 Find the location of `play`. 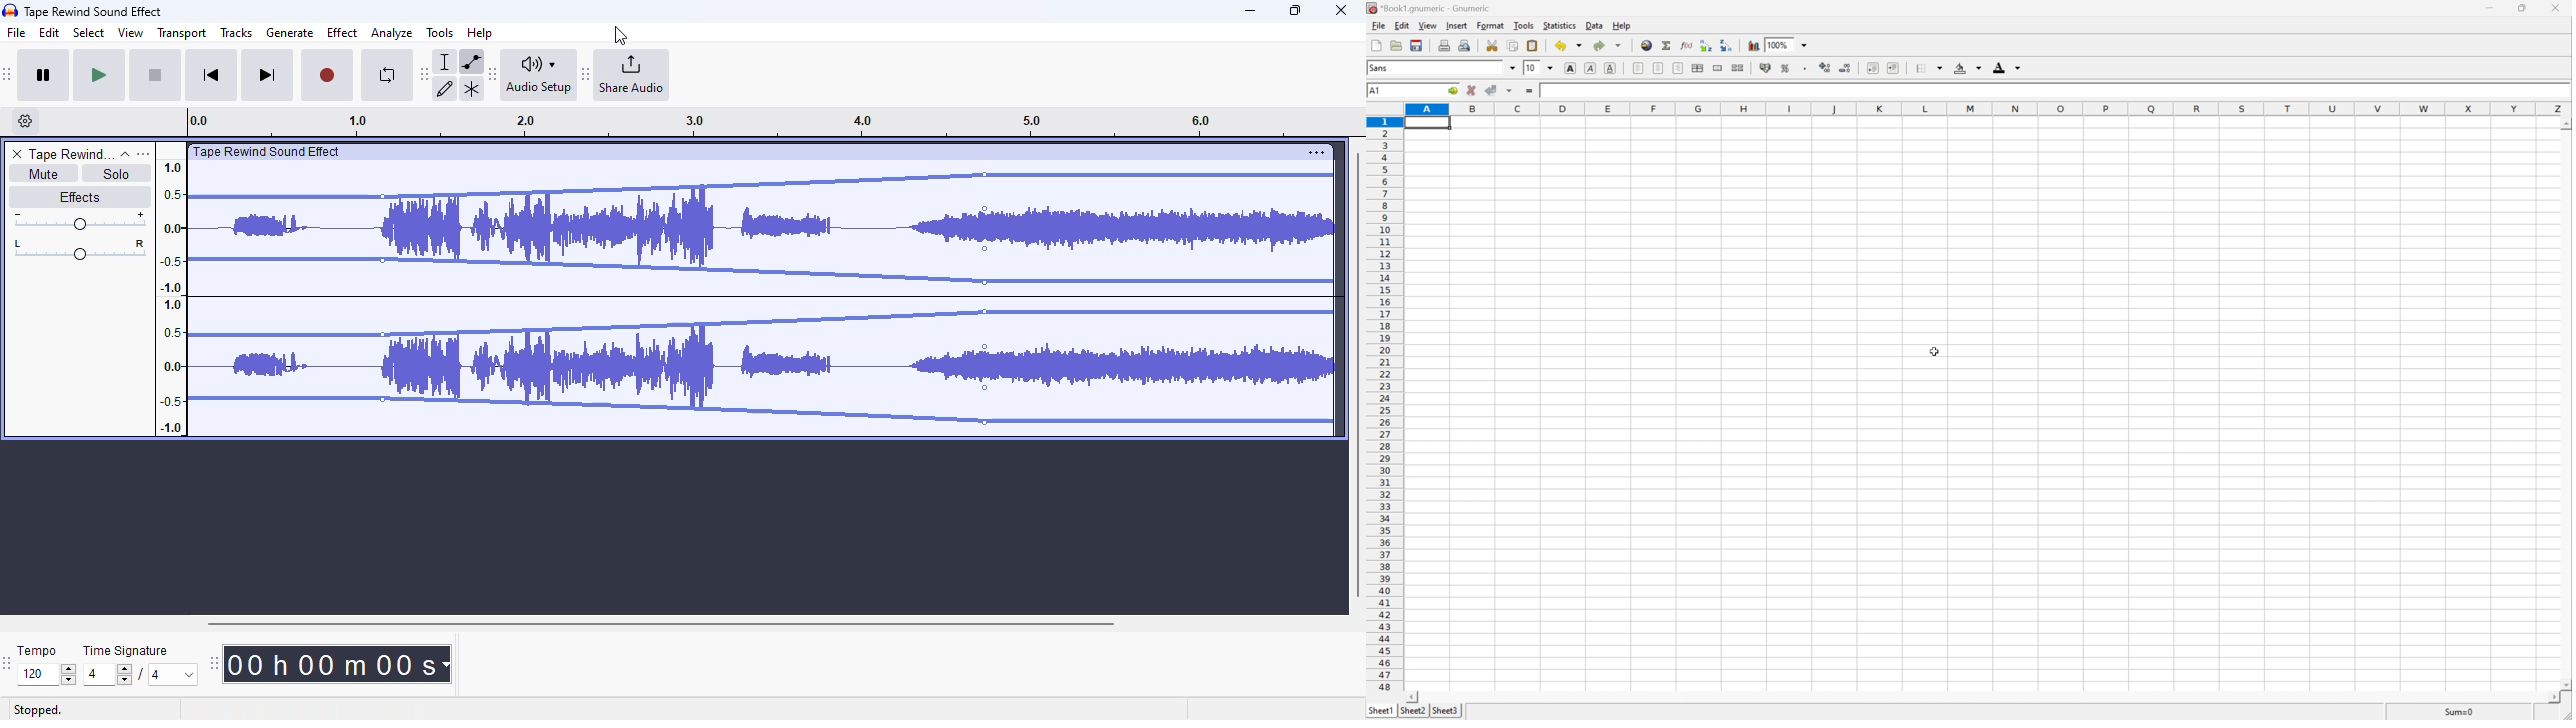

play is located at coordinates (99, 76).